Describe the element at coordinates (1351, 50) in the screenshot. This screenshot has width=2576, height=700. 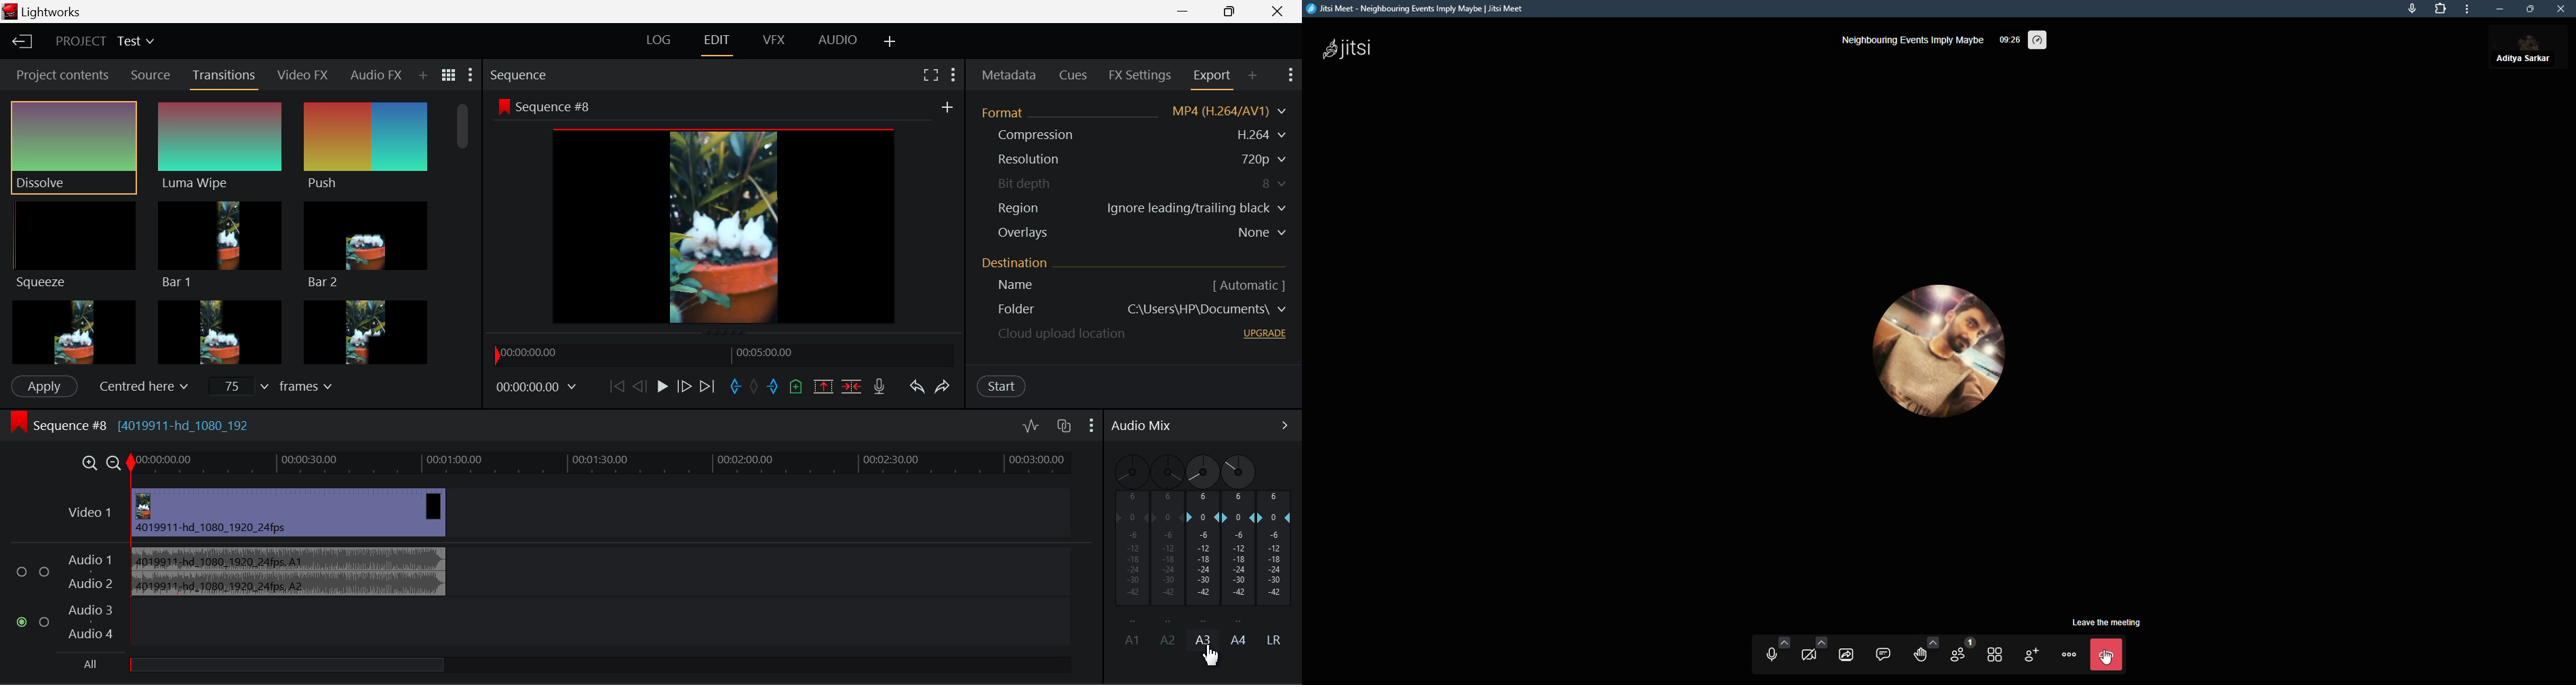
I see `jitsi` at that location.